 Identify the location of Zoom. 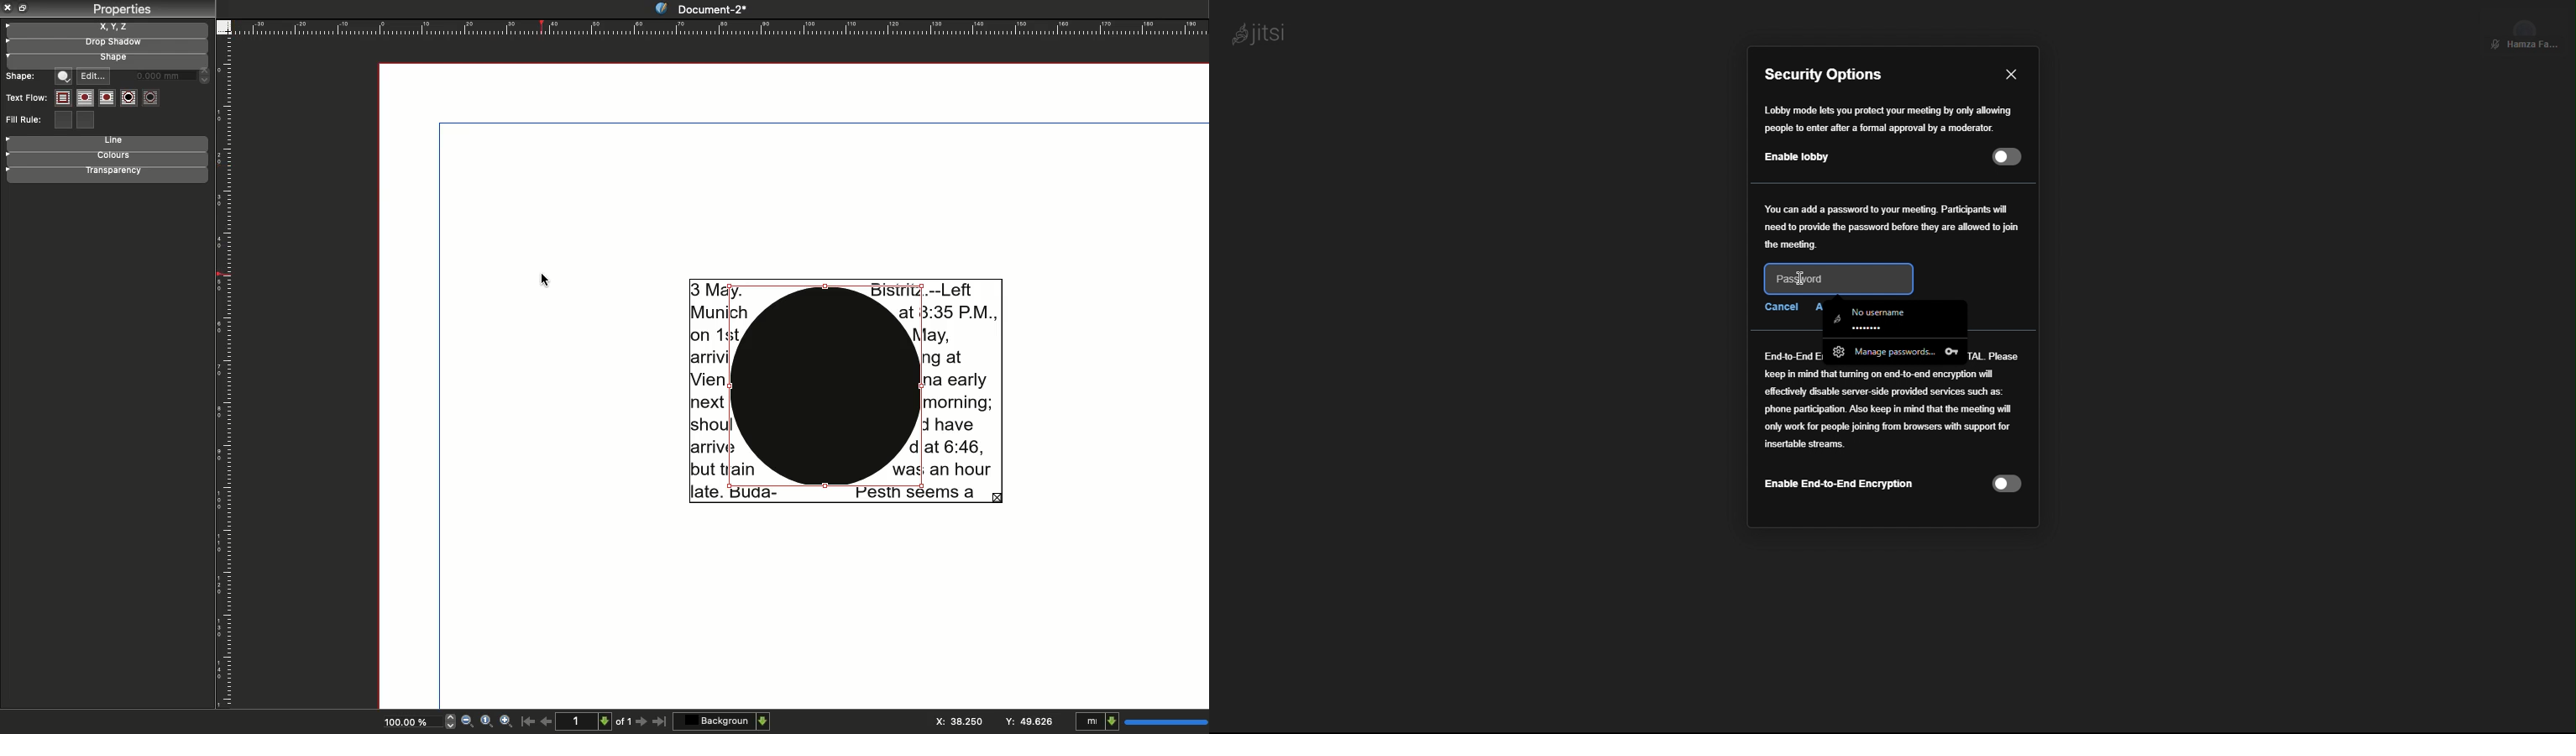
(410, 721).